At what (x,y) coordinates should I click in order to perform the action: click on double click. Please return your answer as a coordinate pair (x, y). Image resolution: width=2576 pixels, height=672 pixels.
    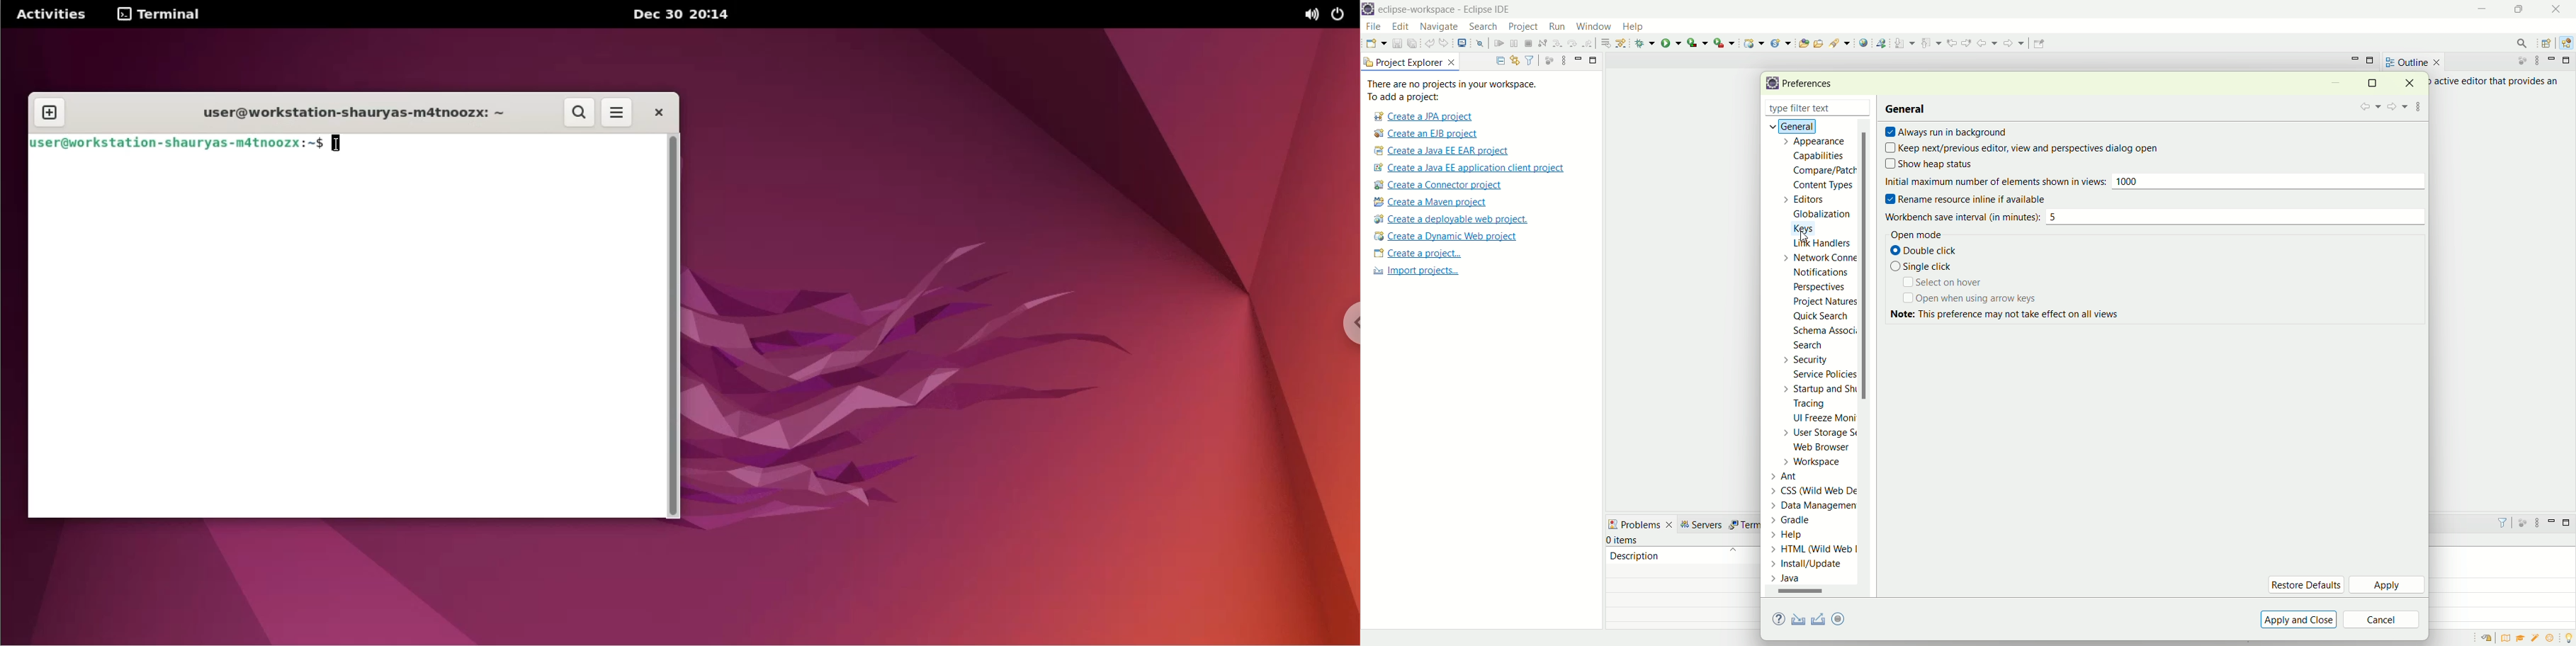
    Looking at the image, I should click on (1926, 252).